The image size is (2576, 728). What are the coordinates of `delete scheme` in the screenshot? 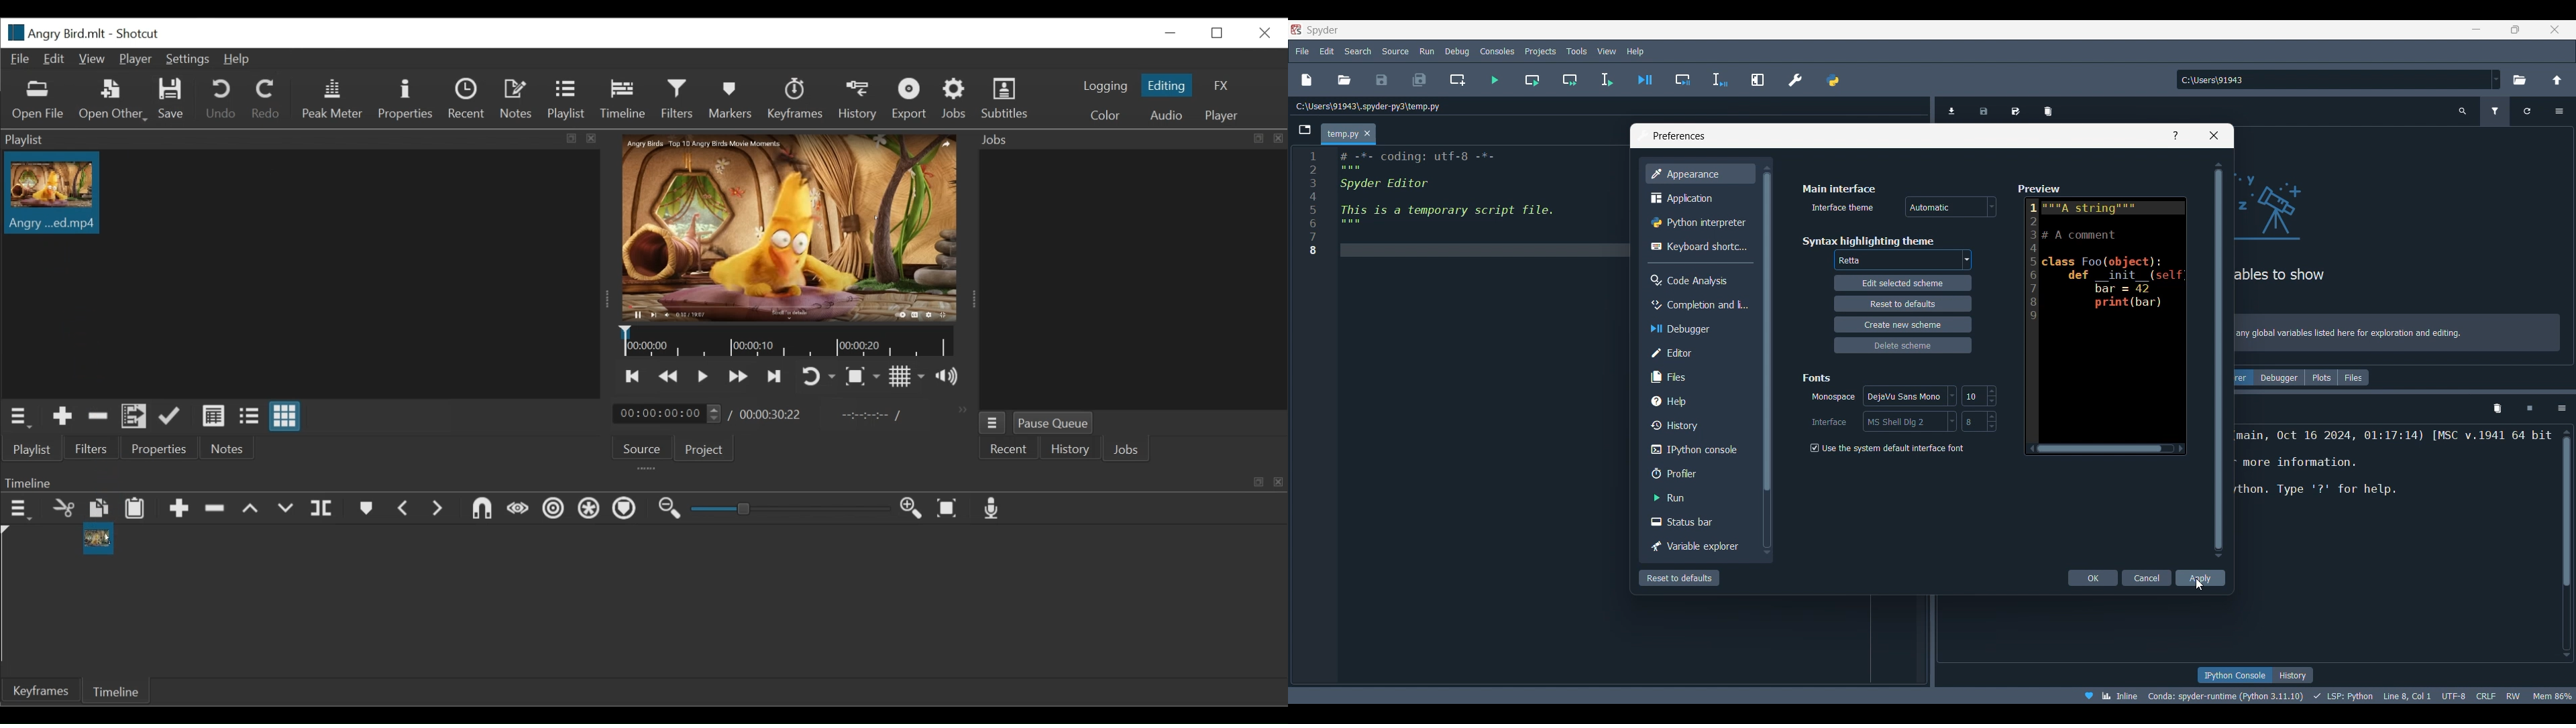 It's located at (1905, 345).